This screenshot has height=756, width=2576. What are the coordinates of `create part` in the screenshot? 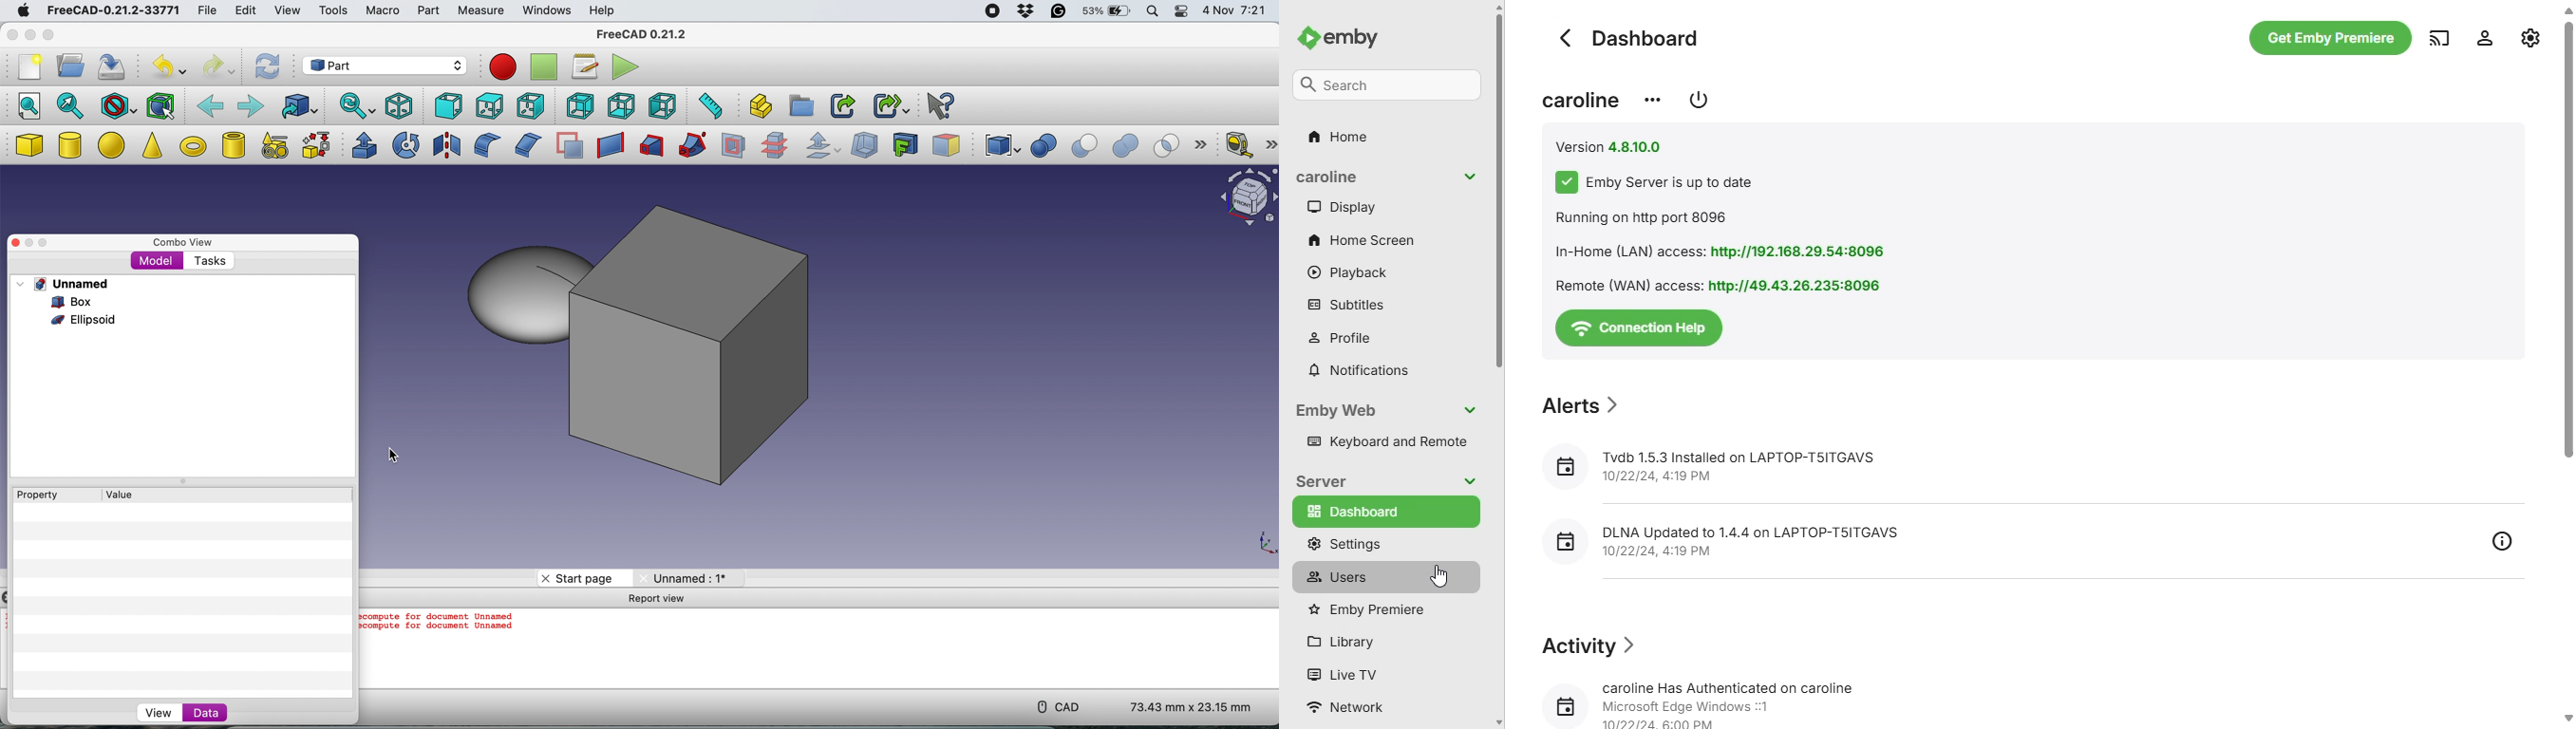 It's located at (758, 107).